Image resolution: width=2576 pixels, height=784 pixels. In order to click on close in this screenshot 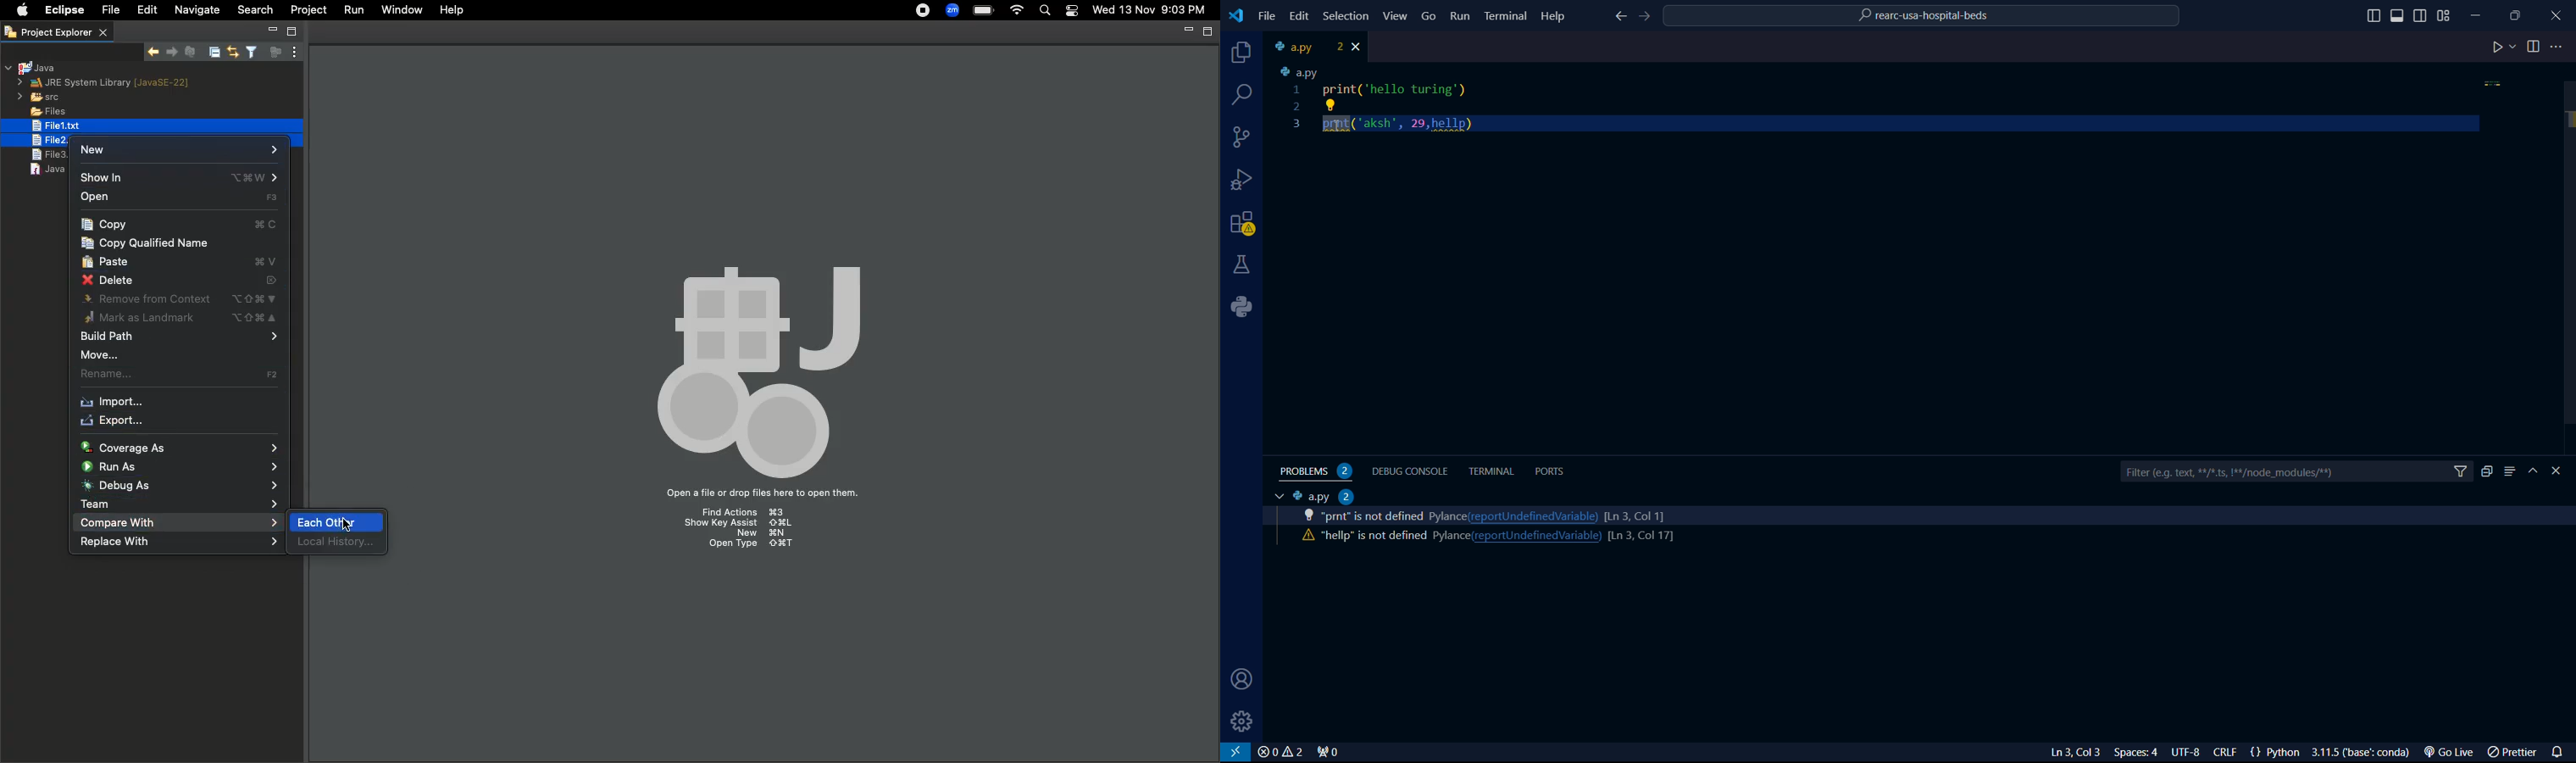, I will do `click(1280, 752)`.